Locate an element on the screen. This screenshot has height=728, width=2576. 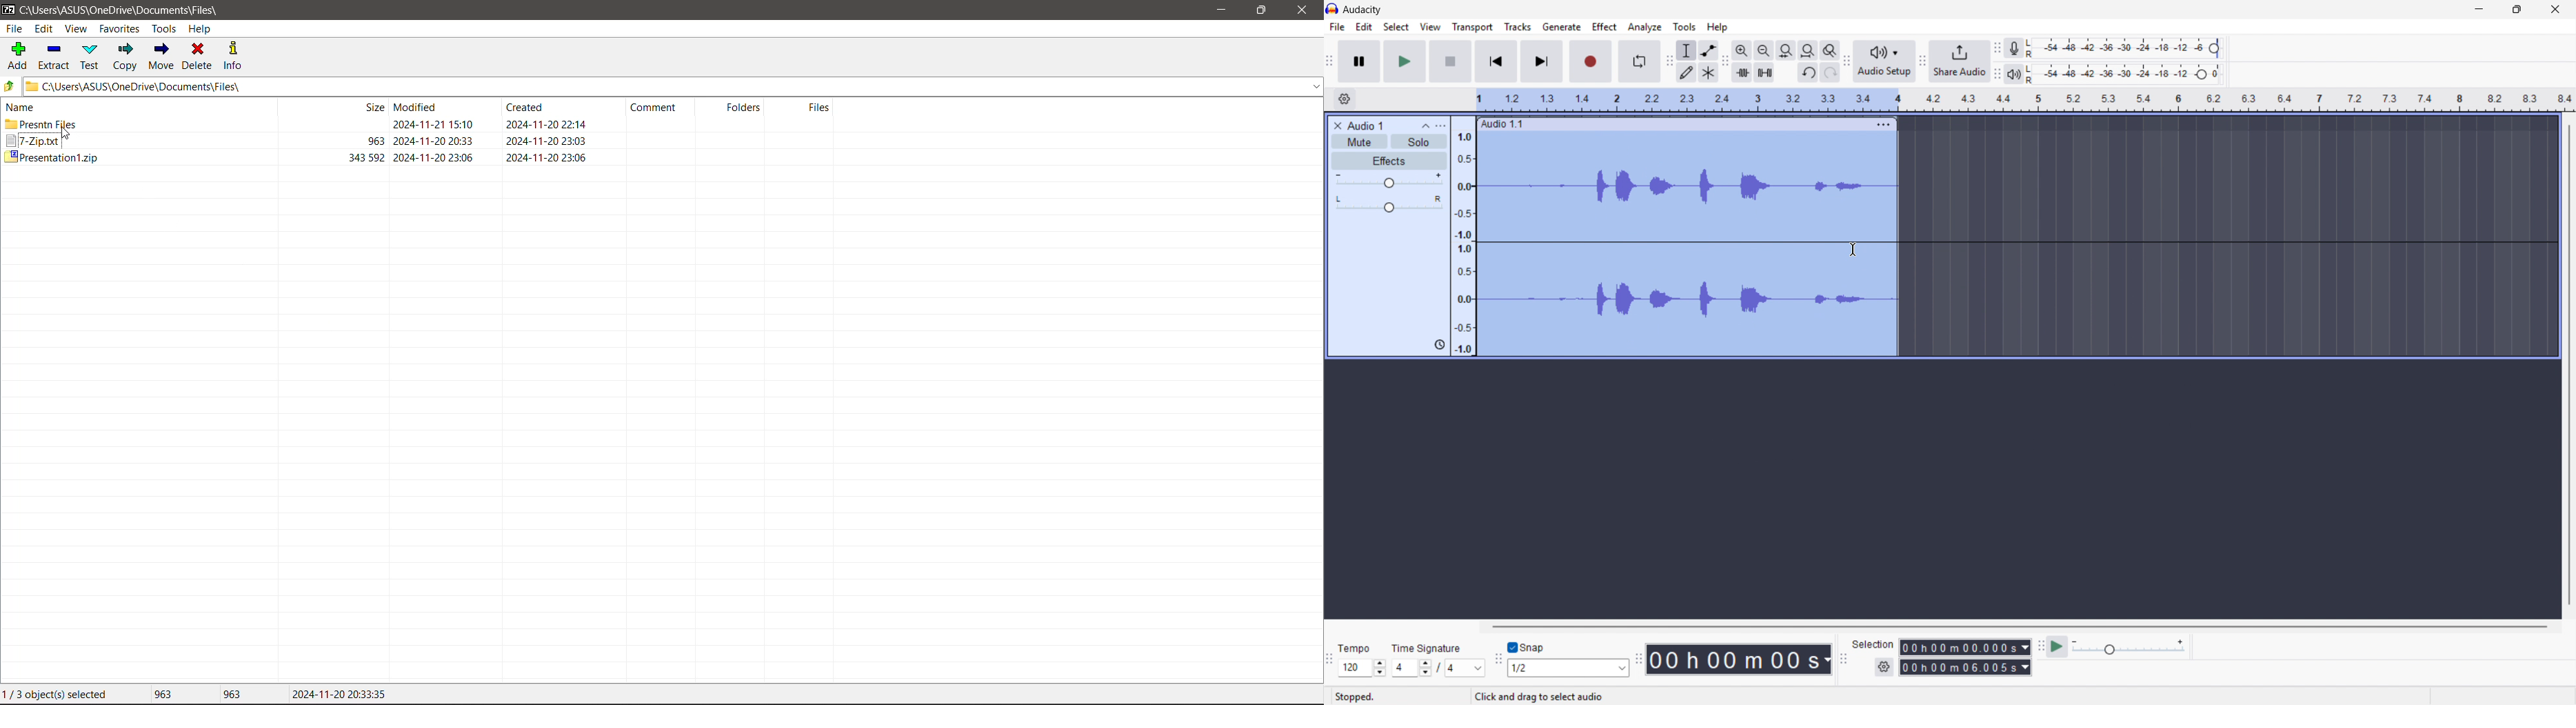
Selection tool is located at coordinates (1687, 50).